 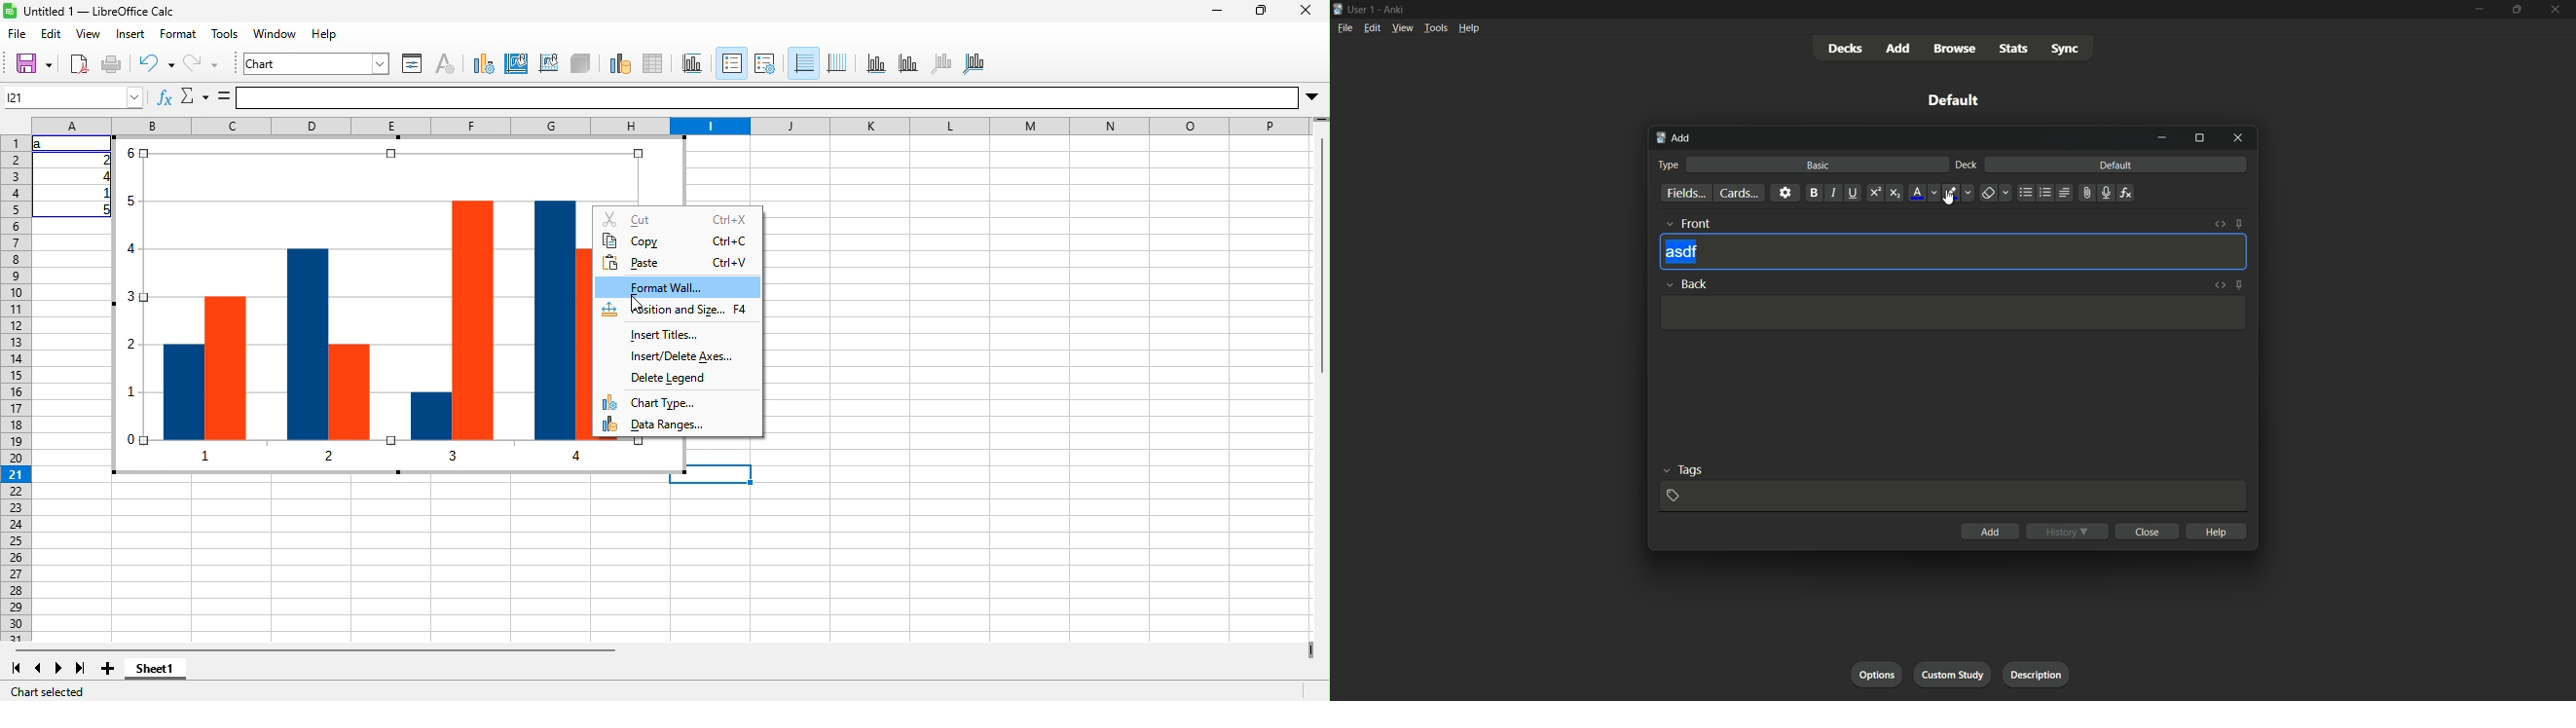 What do you see at coordinates (1322, 246) in the screenshot?
I see `Vertical slide bar` at bounding box center [1322, 246].